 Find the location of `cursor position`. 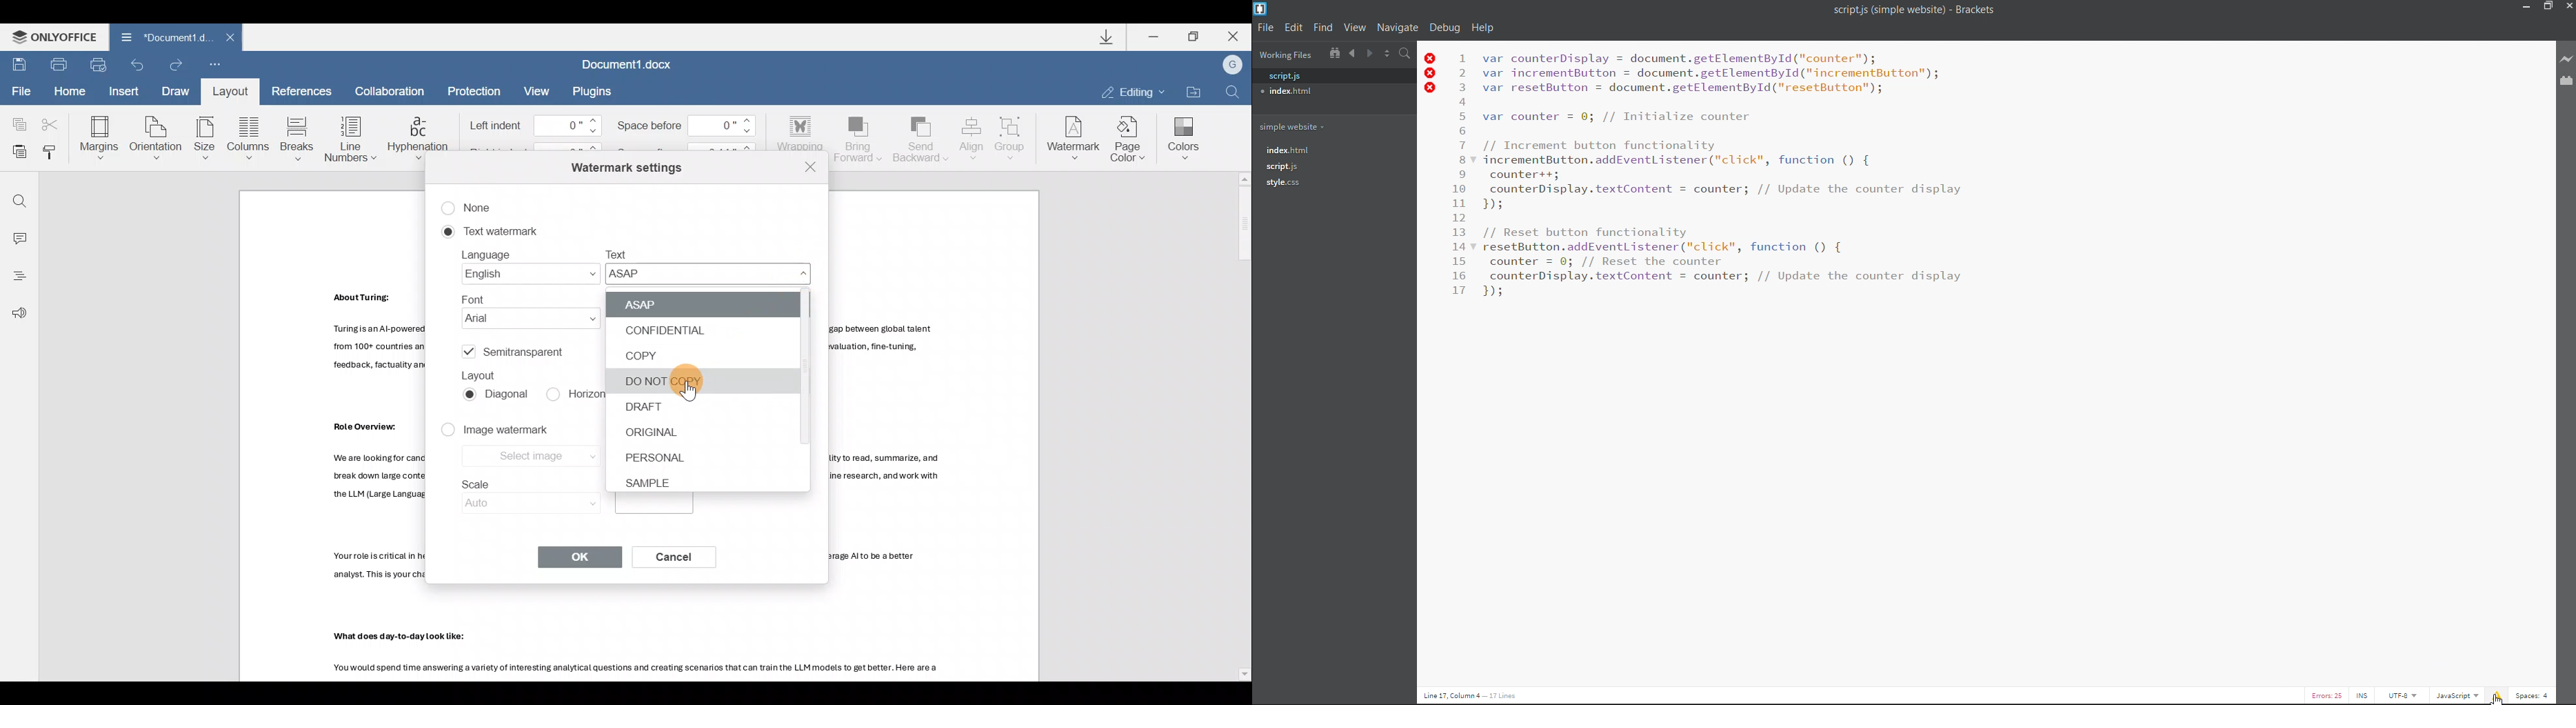

cursor position is located at coordinates (1482, 696).